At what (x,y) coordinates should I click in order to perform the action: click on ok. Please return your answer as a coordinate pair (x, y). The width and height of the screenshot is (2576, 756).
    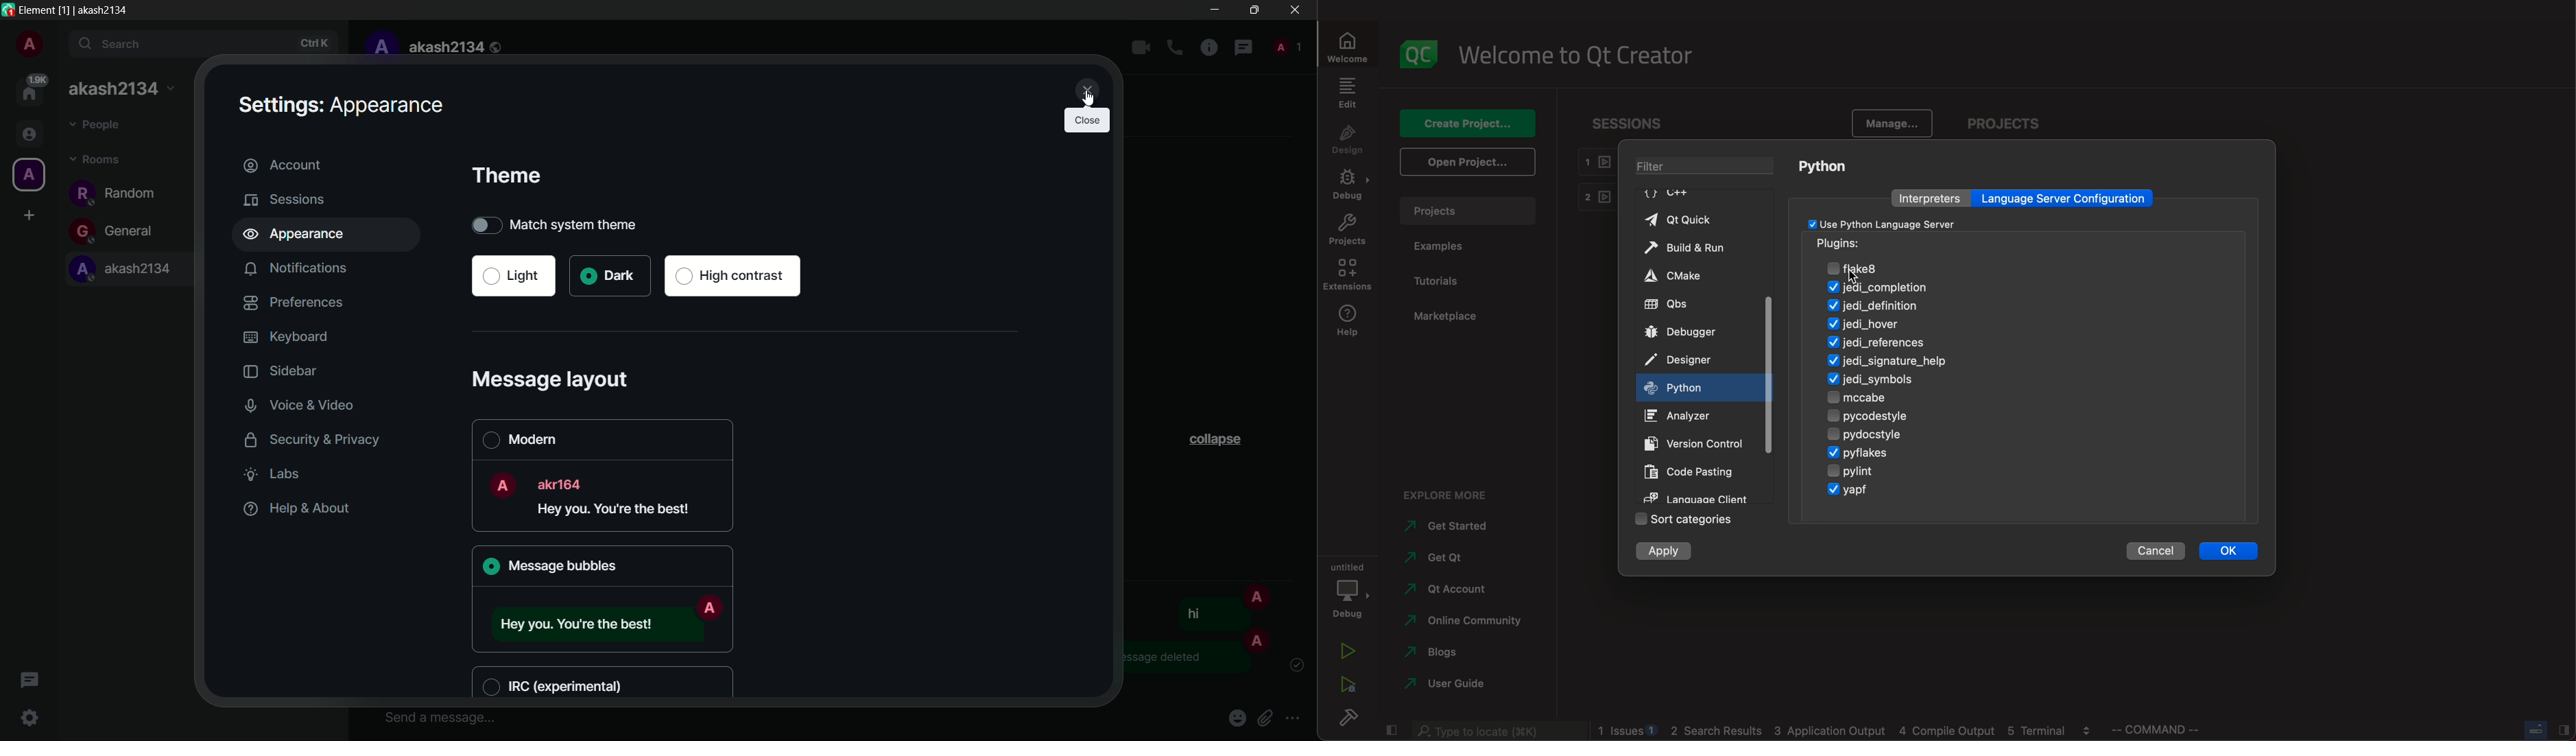
    Looking at the image, I should click on (2230, 549).